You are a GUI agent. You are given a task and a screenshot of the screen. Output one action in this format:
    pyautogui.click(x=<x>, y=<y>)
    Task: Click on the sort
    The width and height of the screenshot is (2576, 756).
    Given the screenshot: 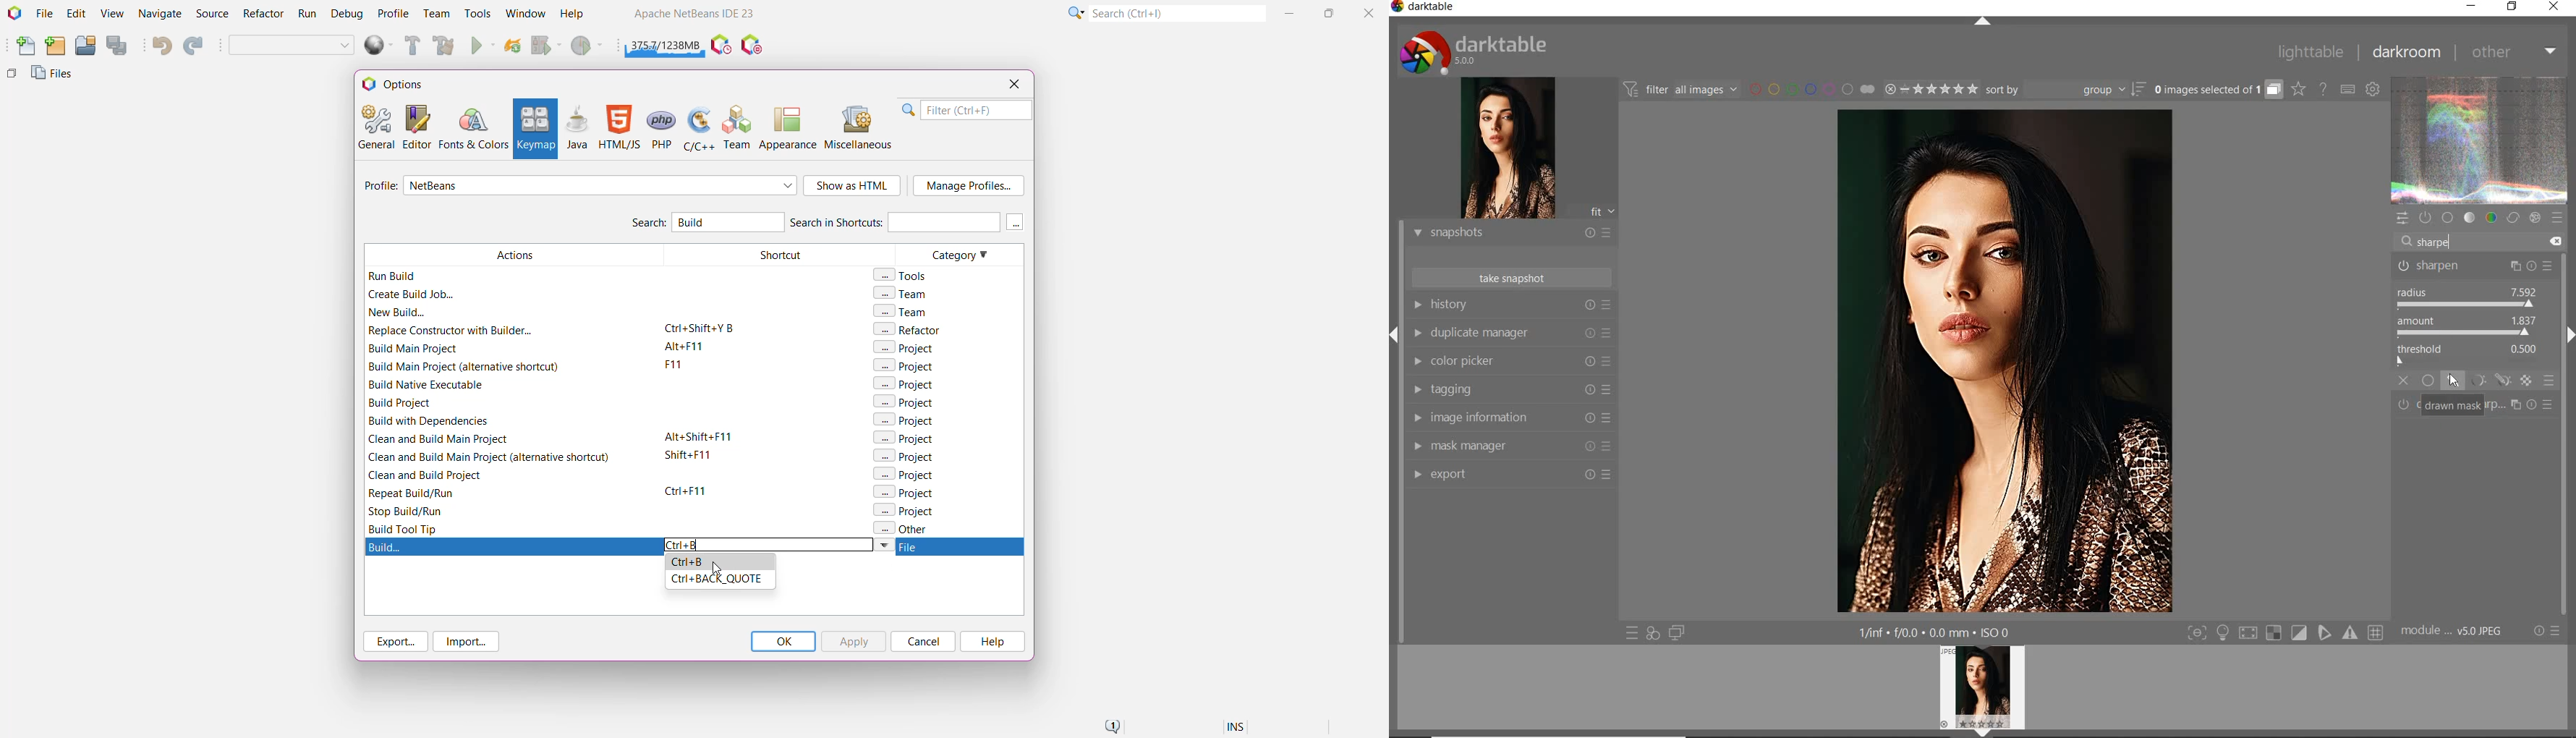 What is the action you would take?
    pyautogui.click(x=2065, y=88)
    